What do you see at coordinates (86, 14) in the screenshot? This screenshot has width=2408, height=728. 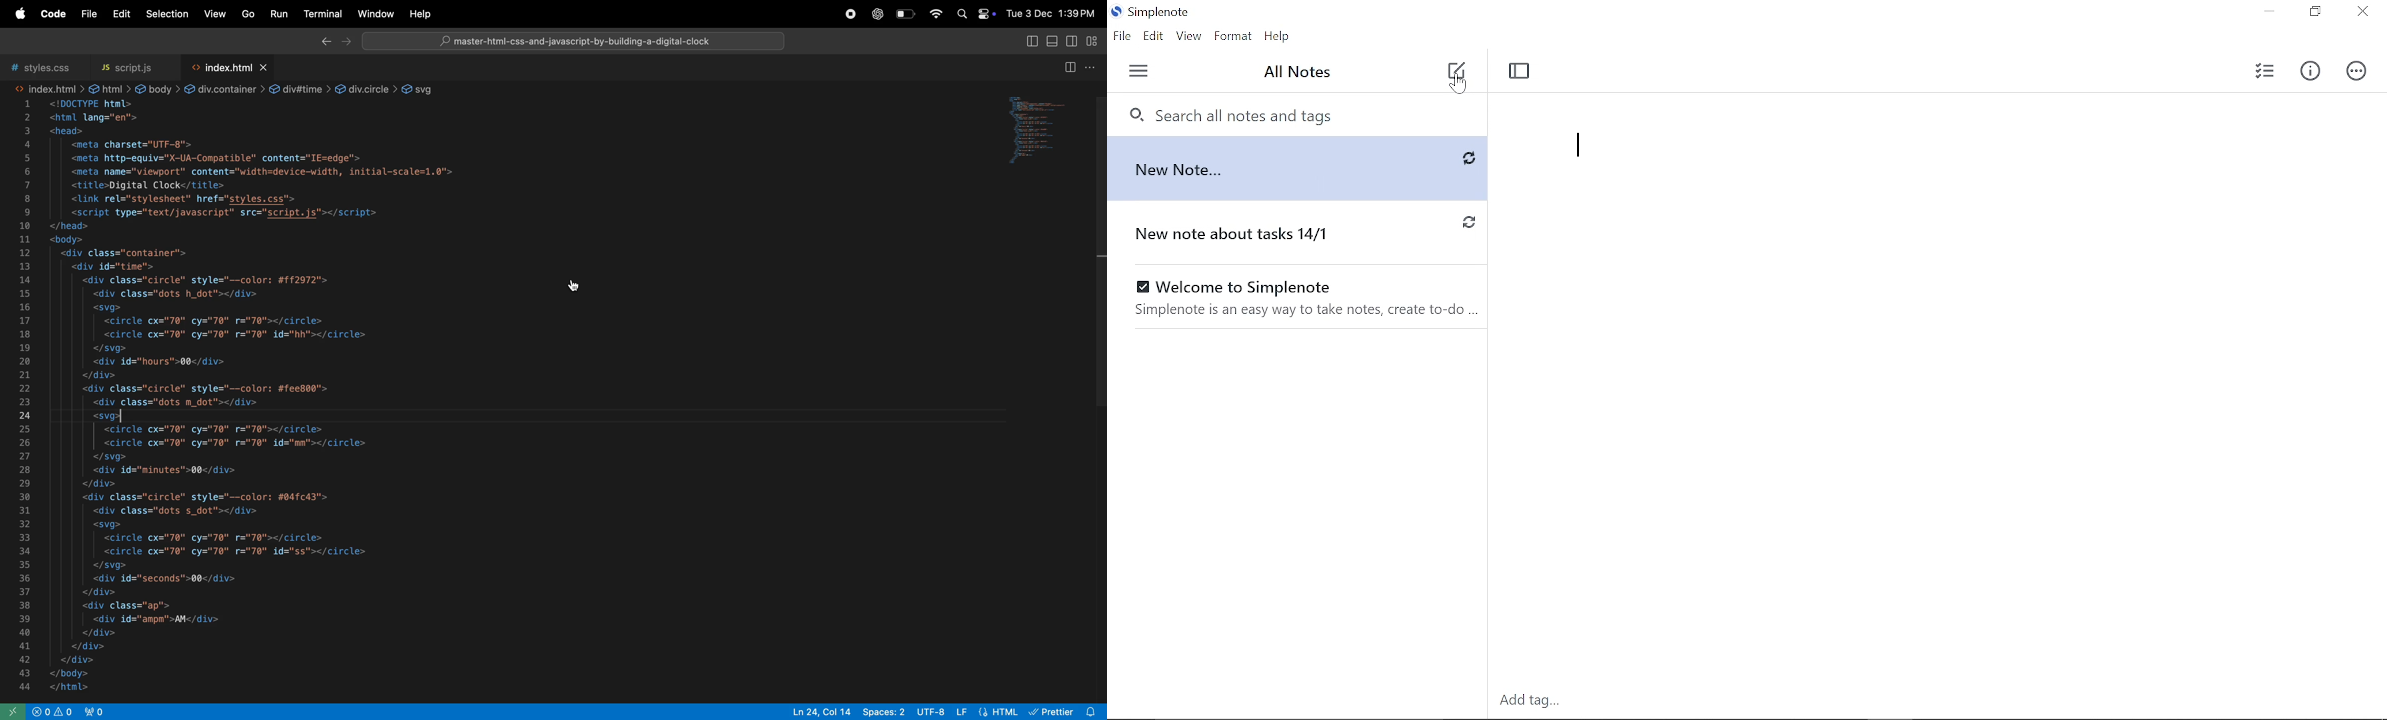 I see `file` at bounding box center [86, 14].